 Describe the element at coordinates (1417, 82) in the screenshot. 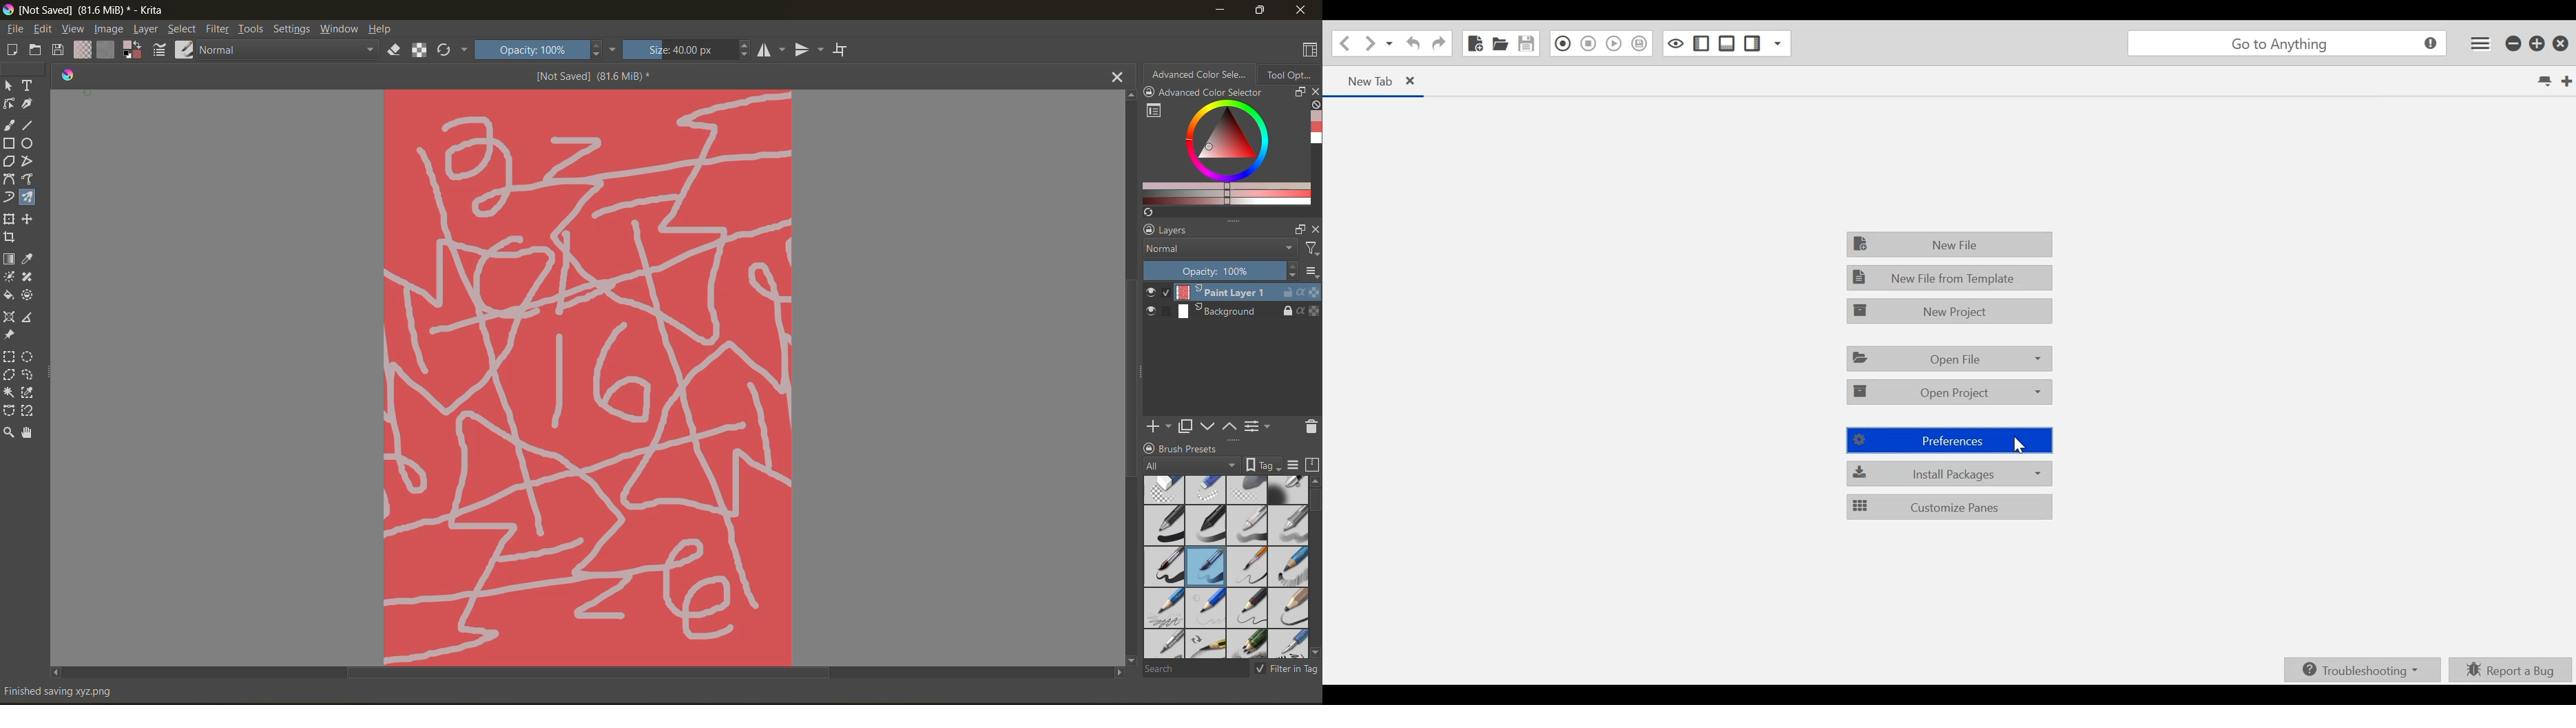

I see `close` at that location.